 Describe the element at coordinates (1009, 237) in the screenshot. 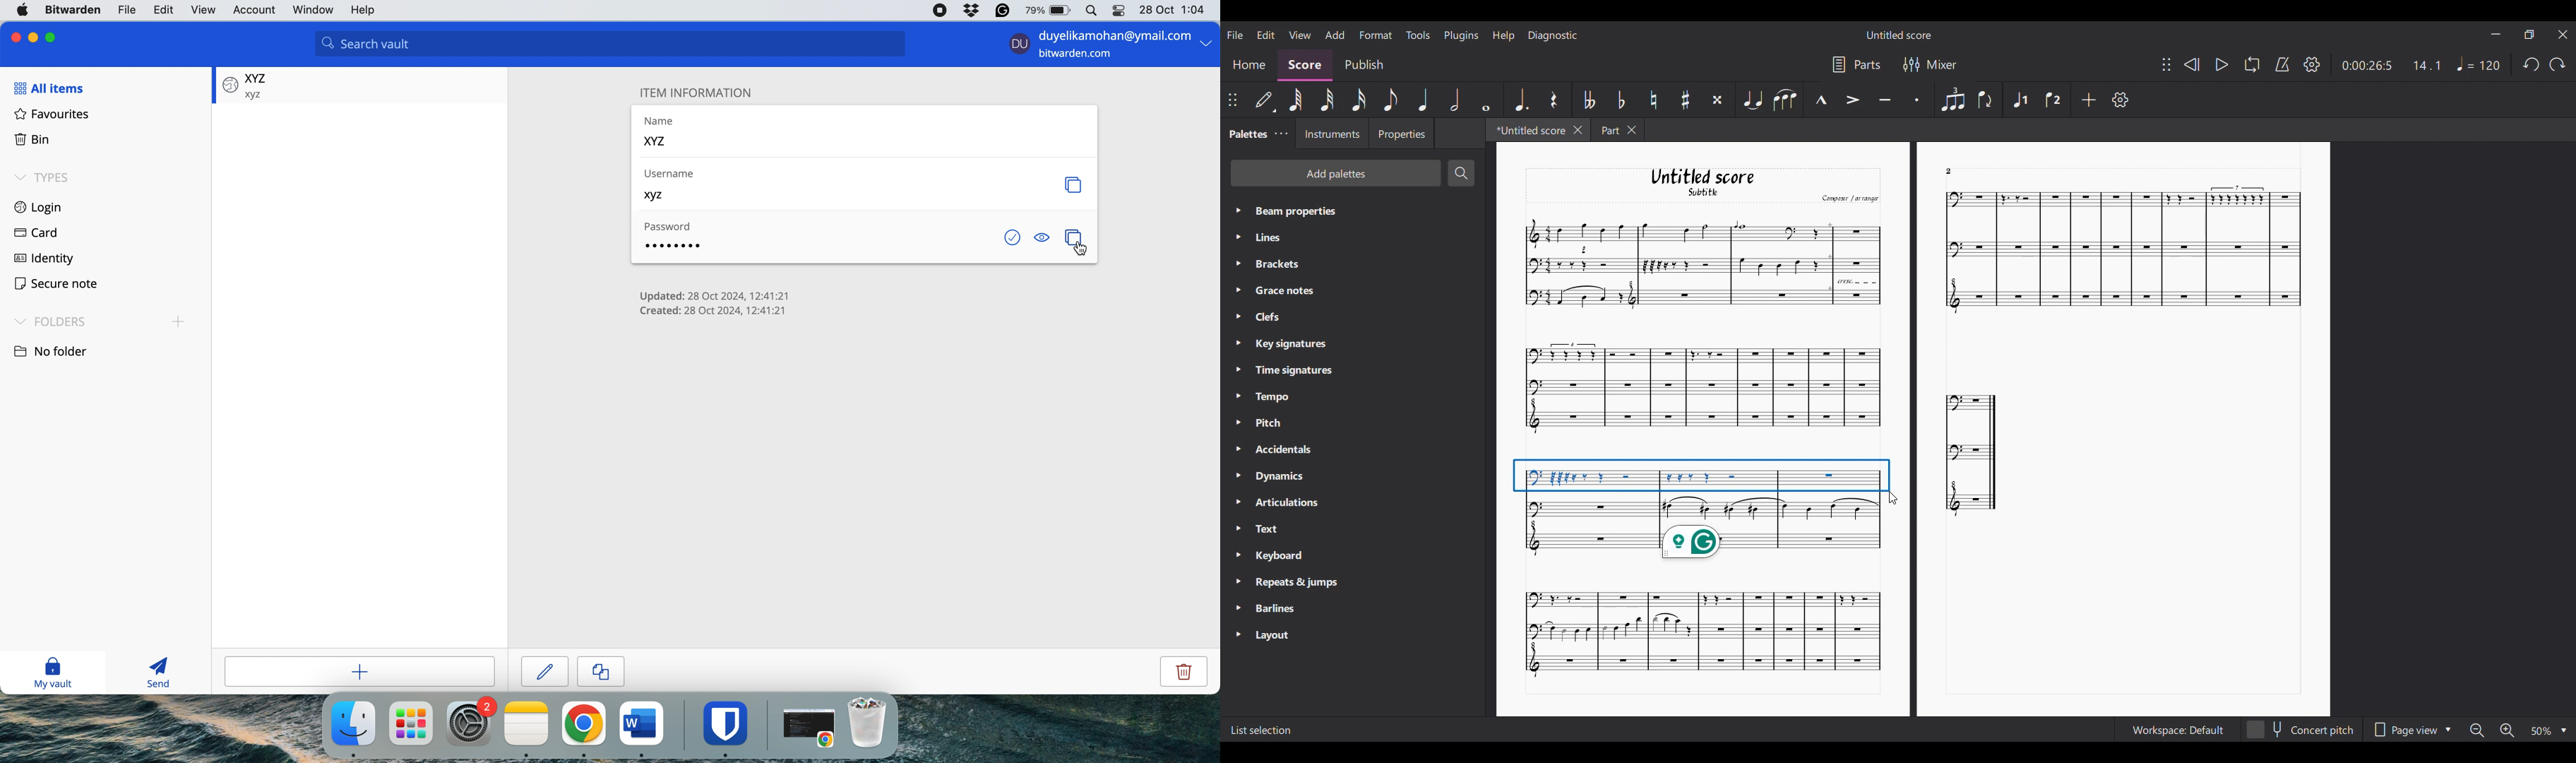

I see `check if password has been exposed` at that location.